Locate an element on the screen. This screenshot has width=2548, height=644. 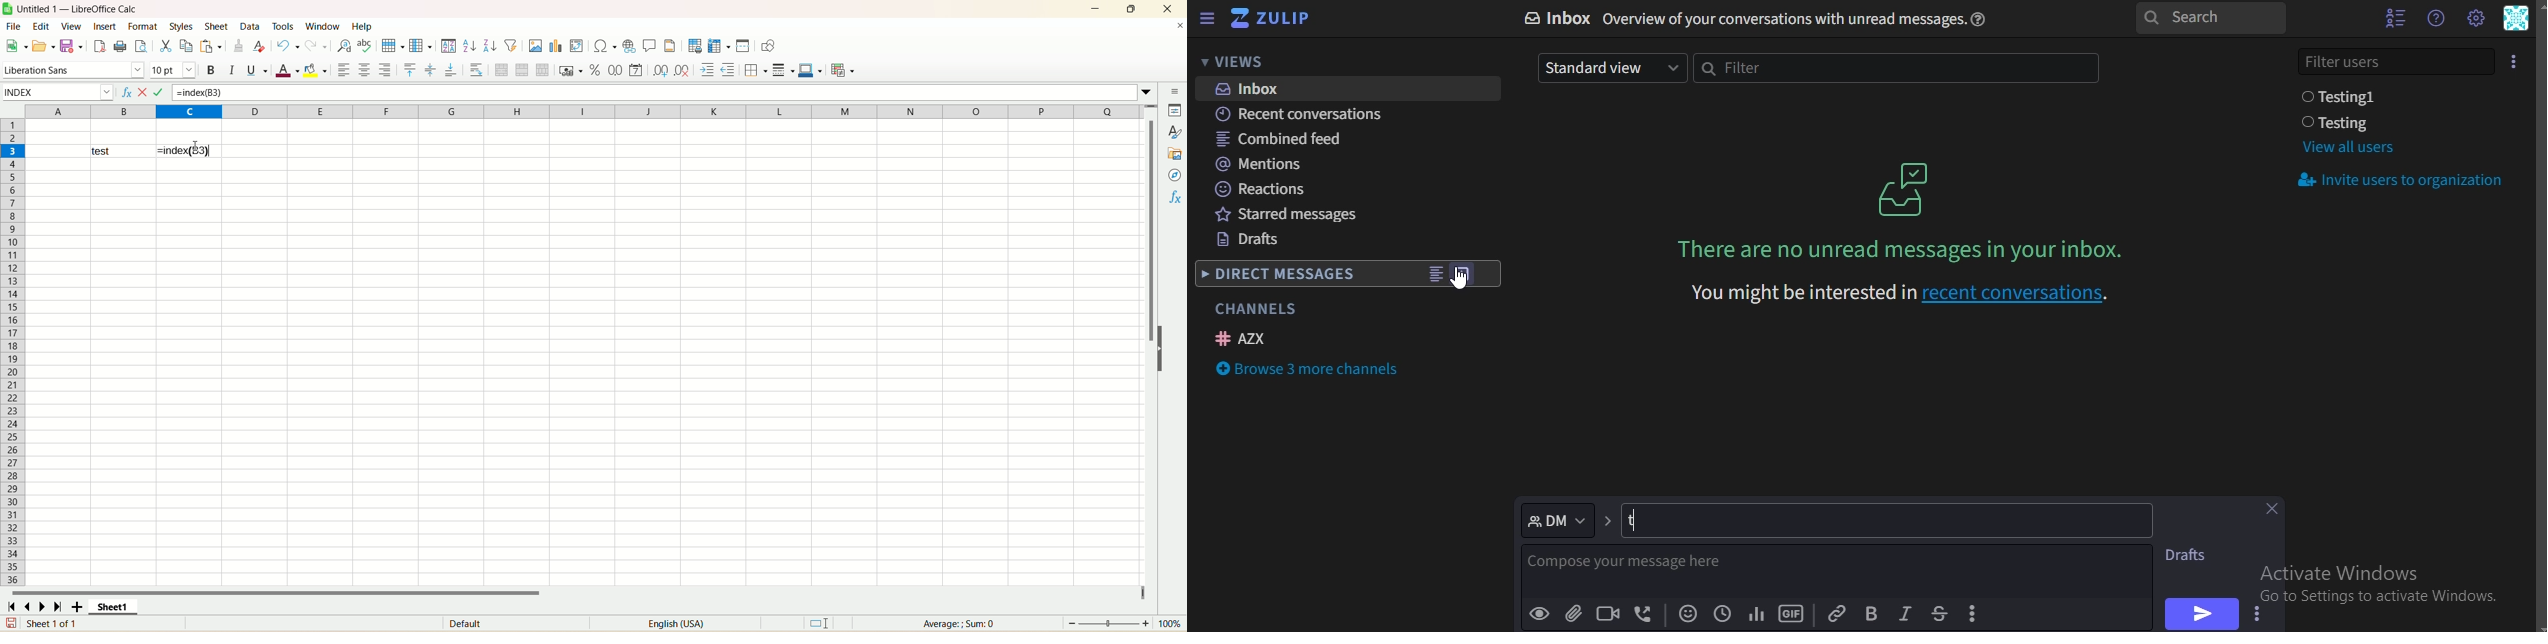
export as pdf is located at coordinates (98, 46).